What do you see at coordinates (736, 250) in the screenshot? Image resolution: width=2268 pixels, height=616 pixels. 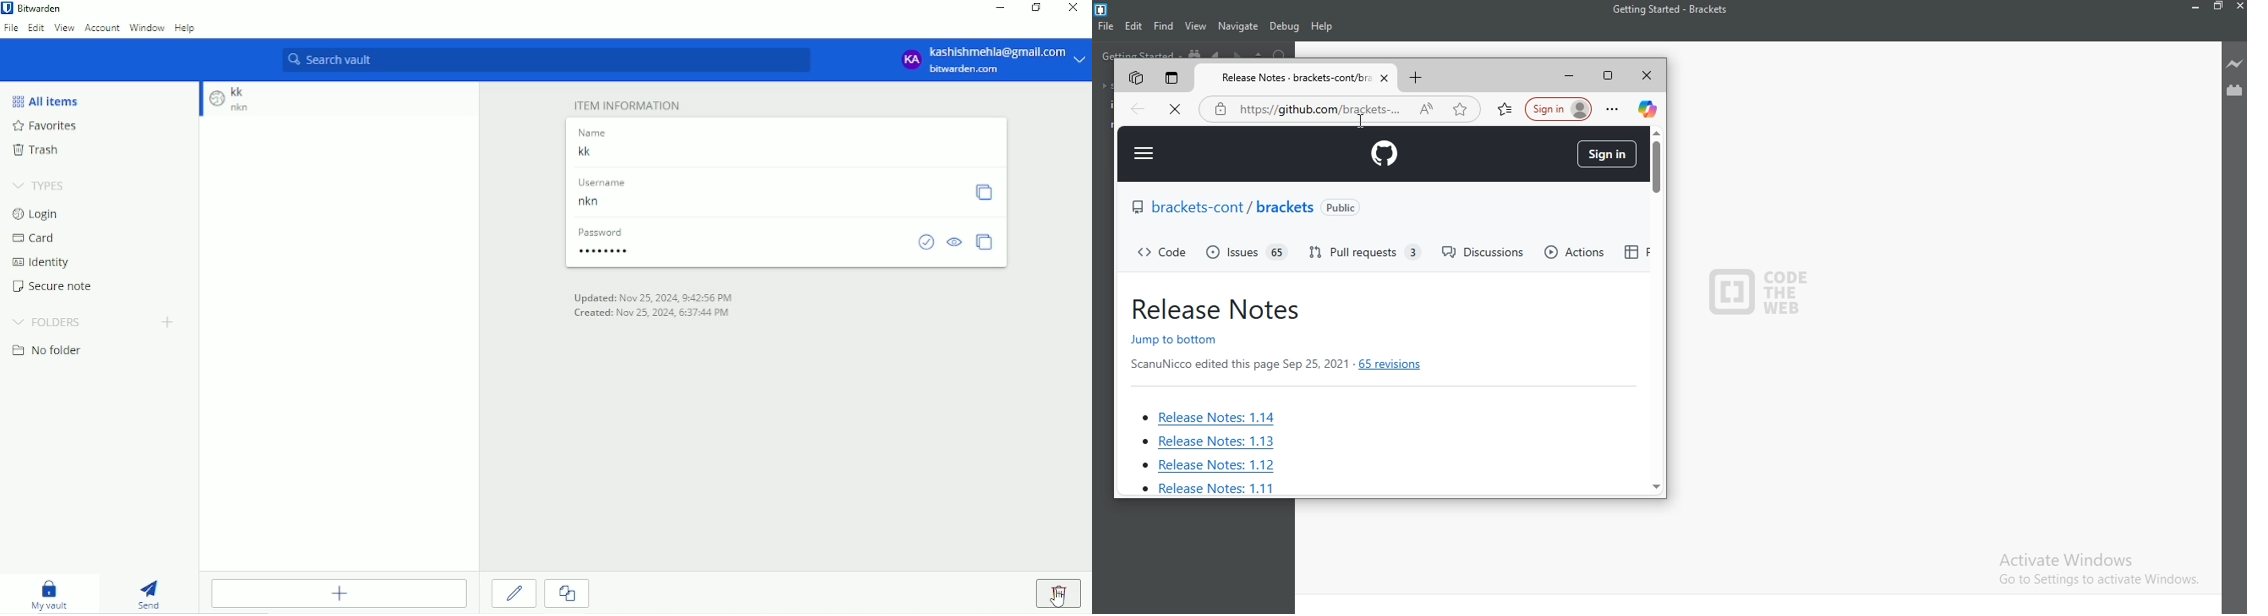 I see `Password` at bounding box center [736, 250].